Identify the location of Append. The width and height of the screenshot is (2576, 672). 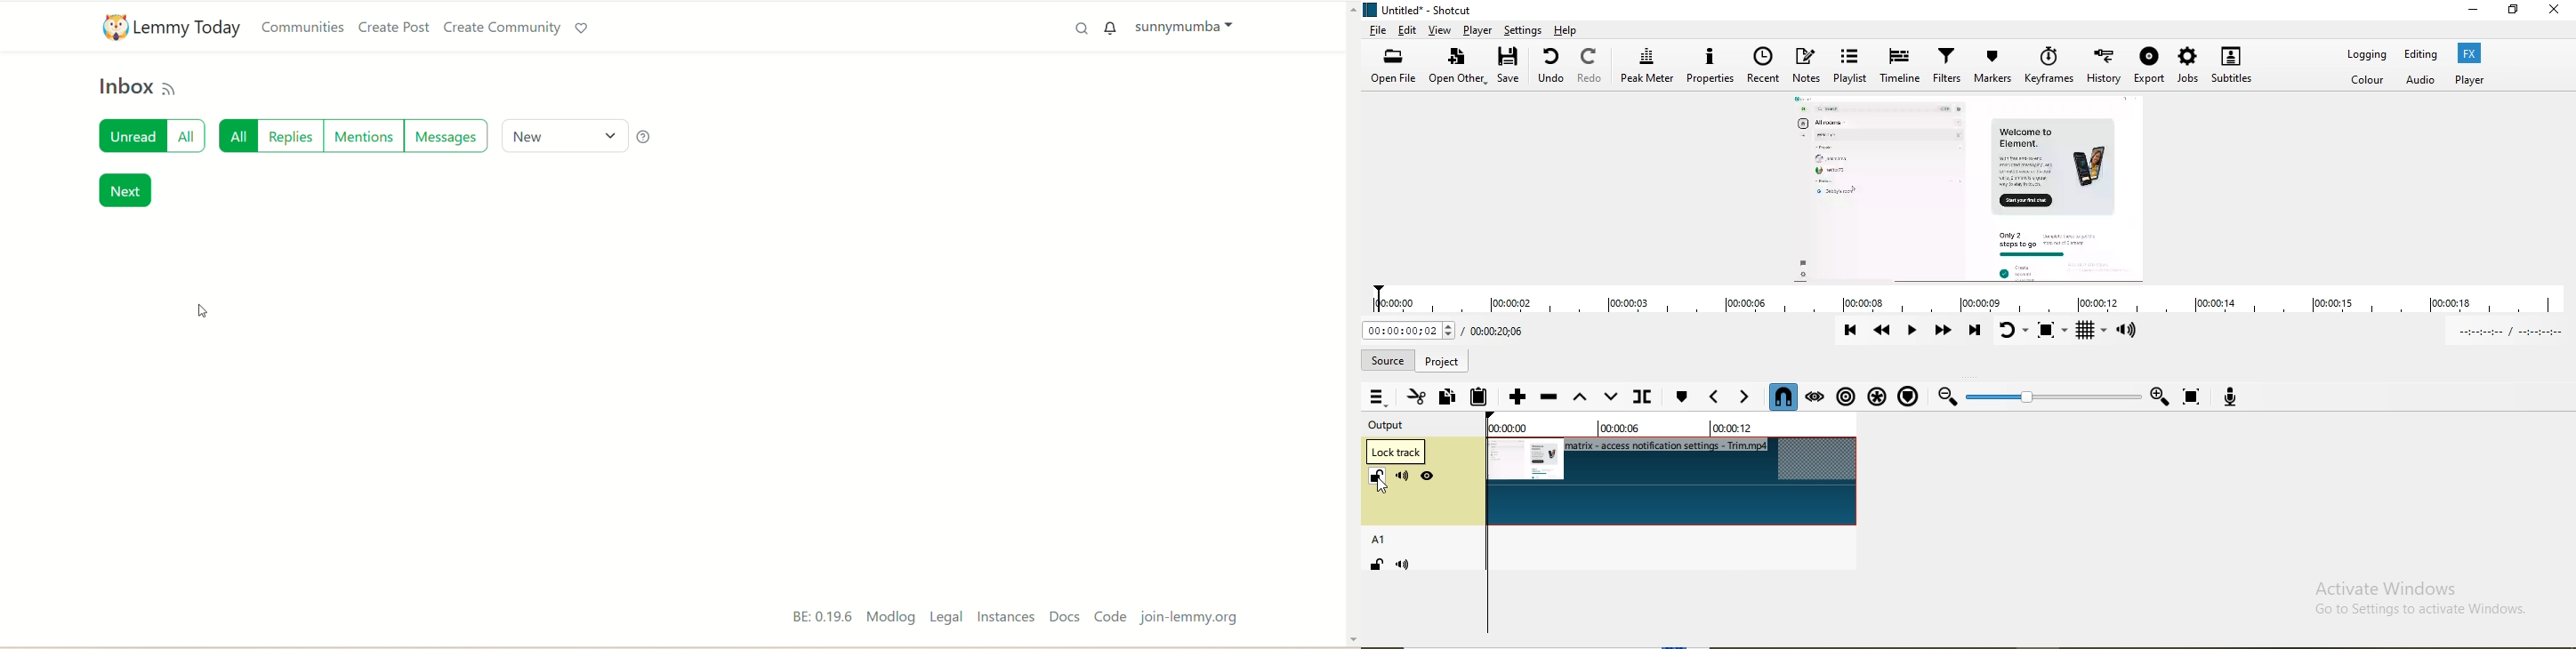
(1517, 400).